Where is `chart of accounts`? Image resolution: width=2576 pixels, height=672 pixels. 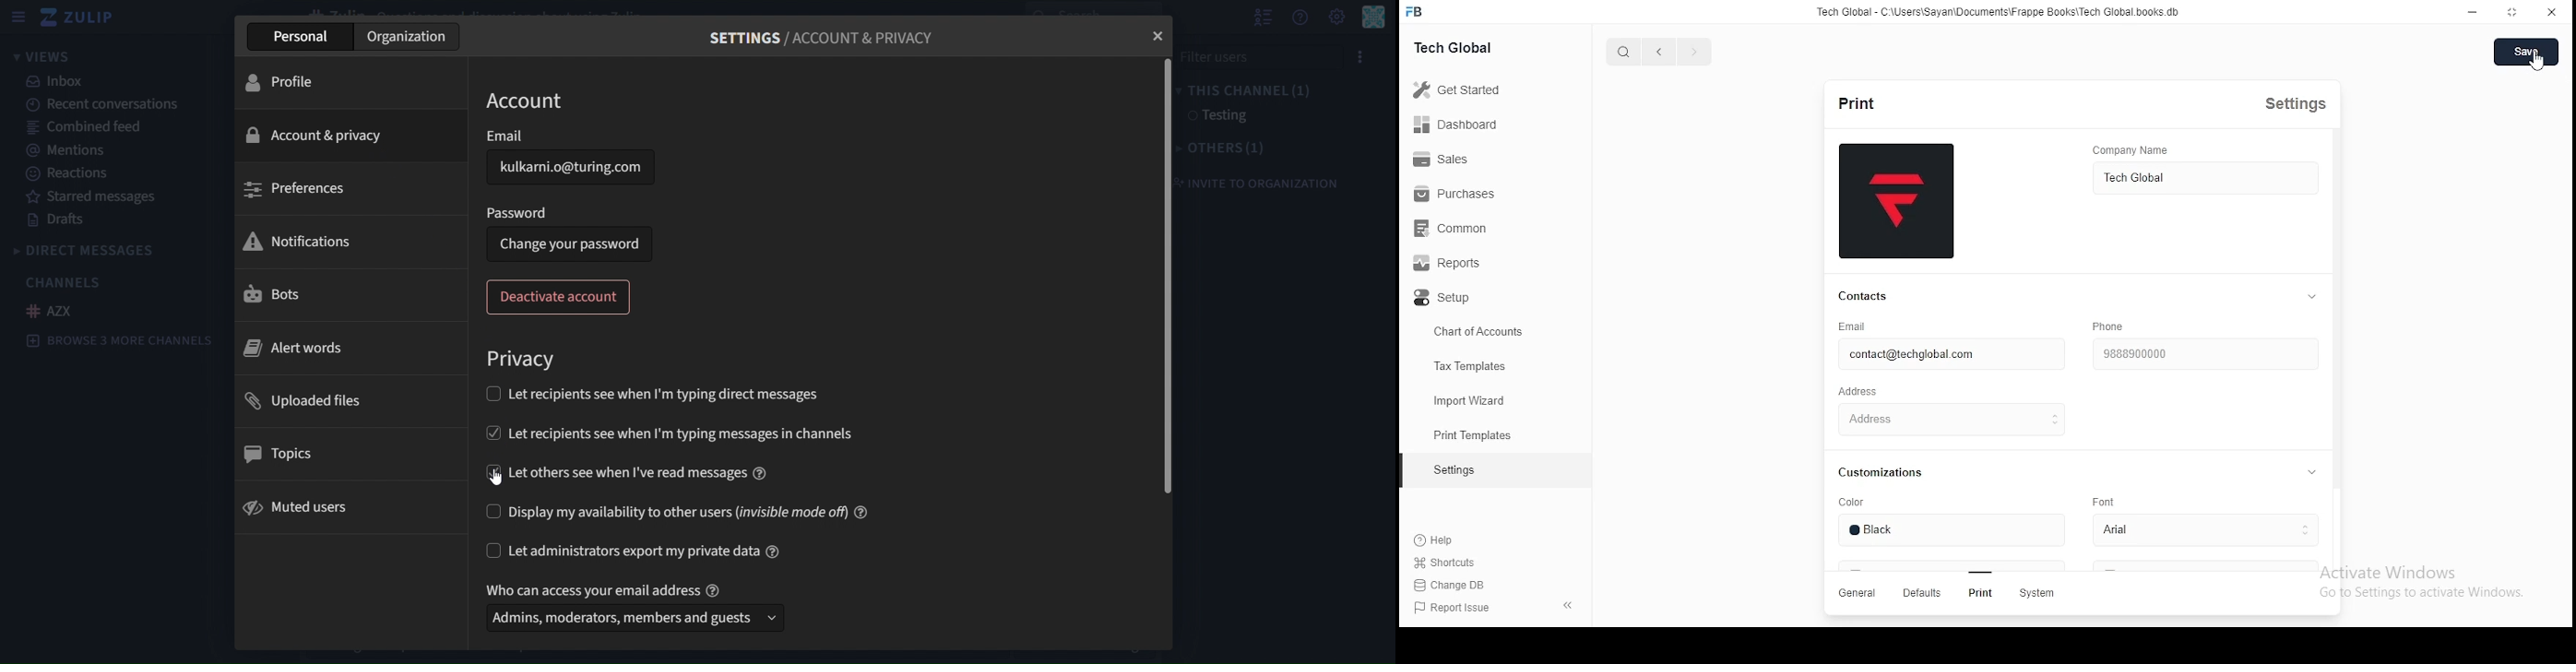
chart of accounts is located at coordinates (1469, 334).